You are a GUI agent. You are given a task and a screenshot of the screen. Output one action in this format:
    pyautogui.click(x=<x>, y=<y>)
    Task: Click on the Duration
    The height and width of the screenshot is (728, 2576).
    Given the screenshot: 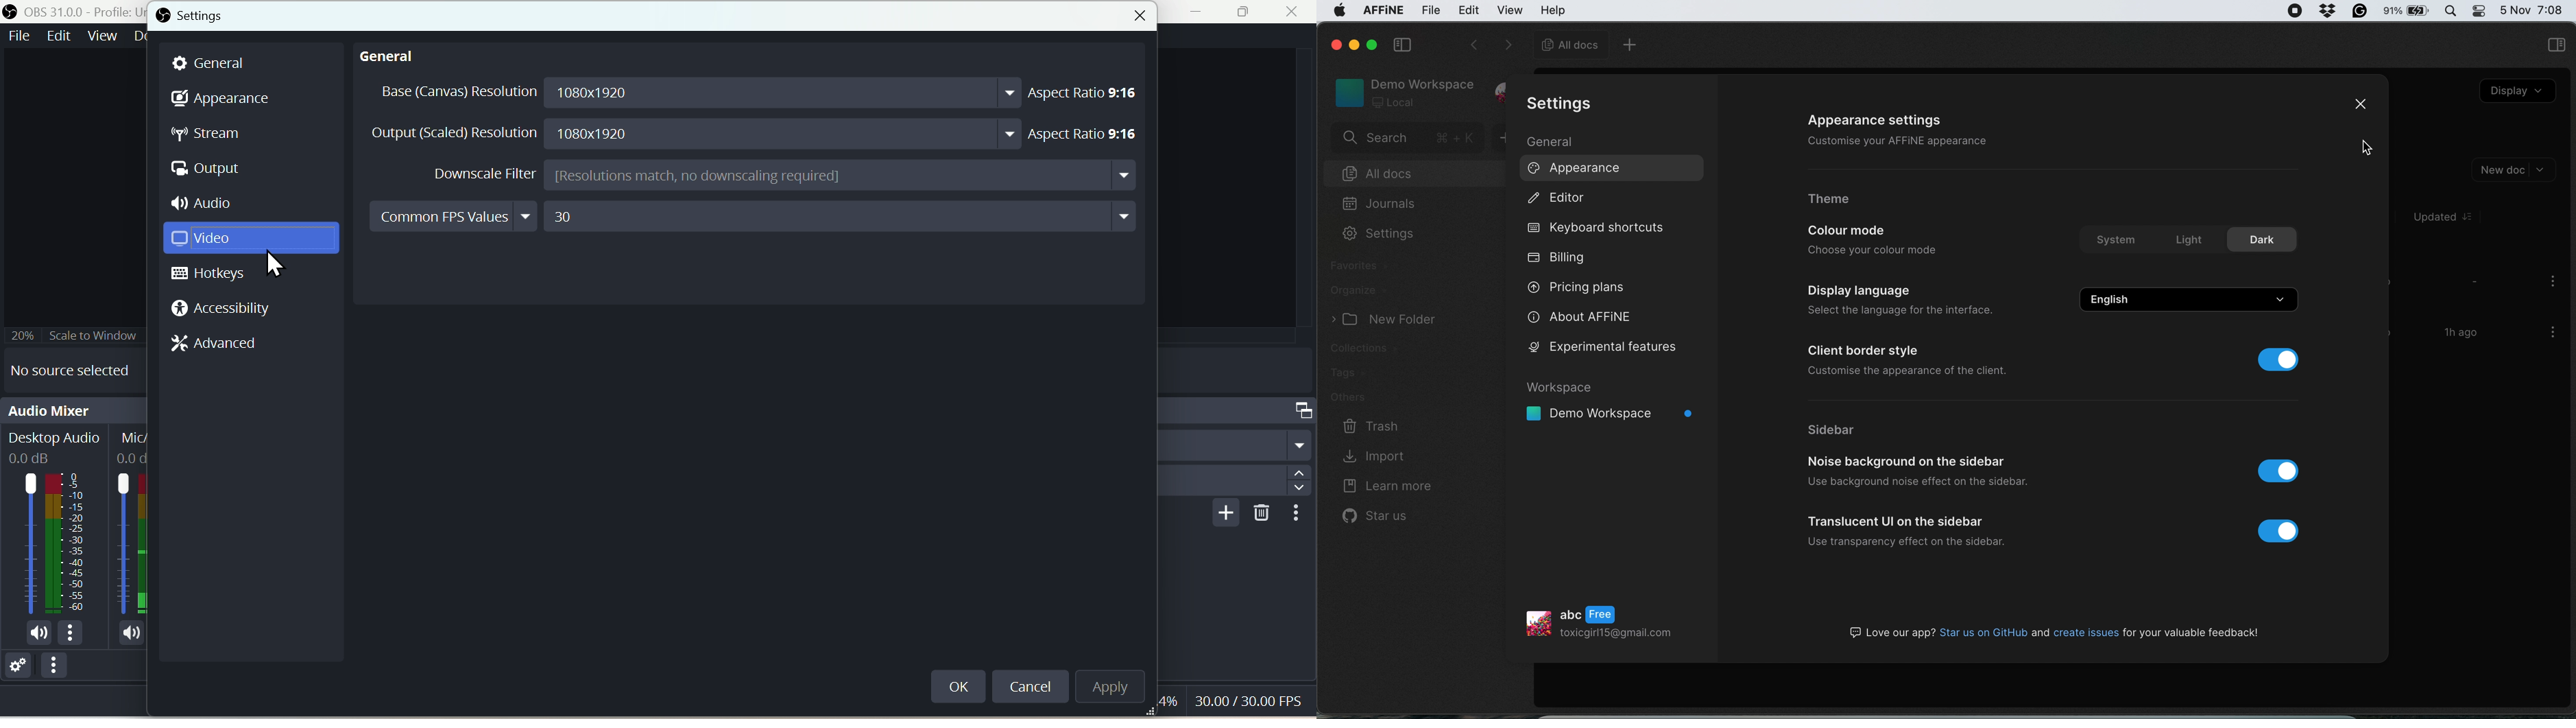 What is the action you would take?
    pyautogui.click(x=1235, y=481)
    